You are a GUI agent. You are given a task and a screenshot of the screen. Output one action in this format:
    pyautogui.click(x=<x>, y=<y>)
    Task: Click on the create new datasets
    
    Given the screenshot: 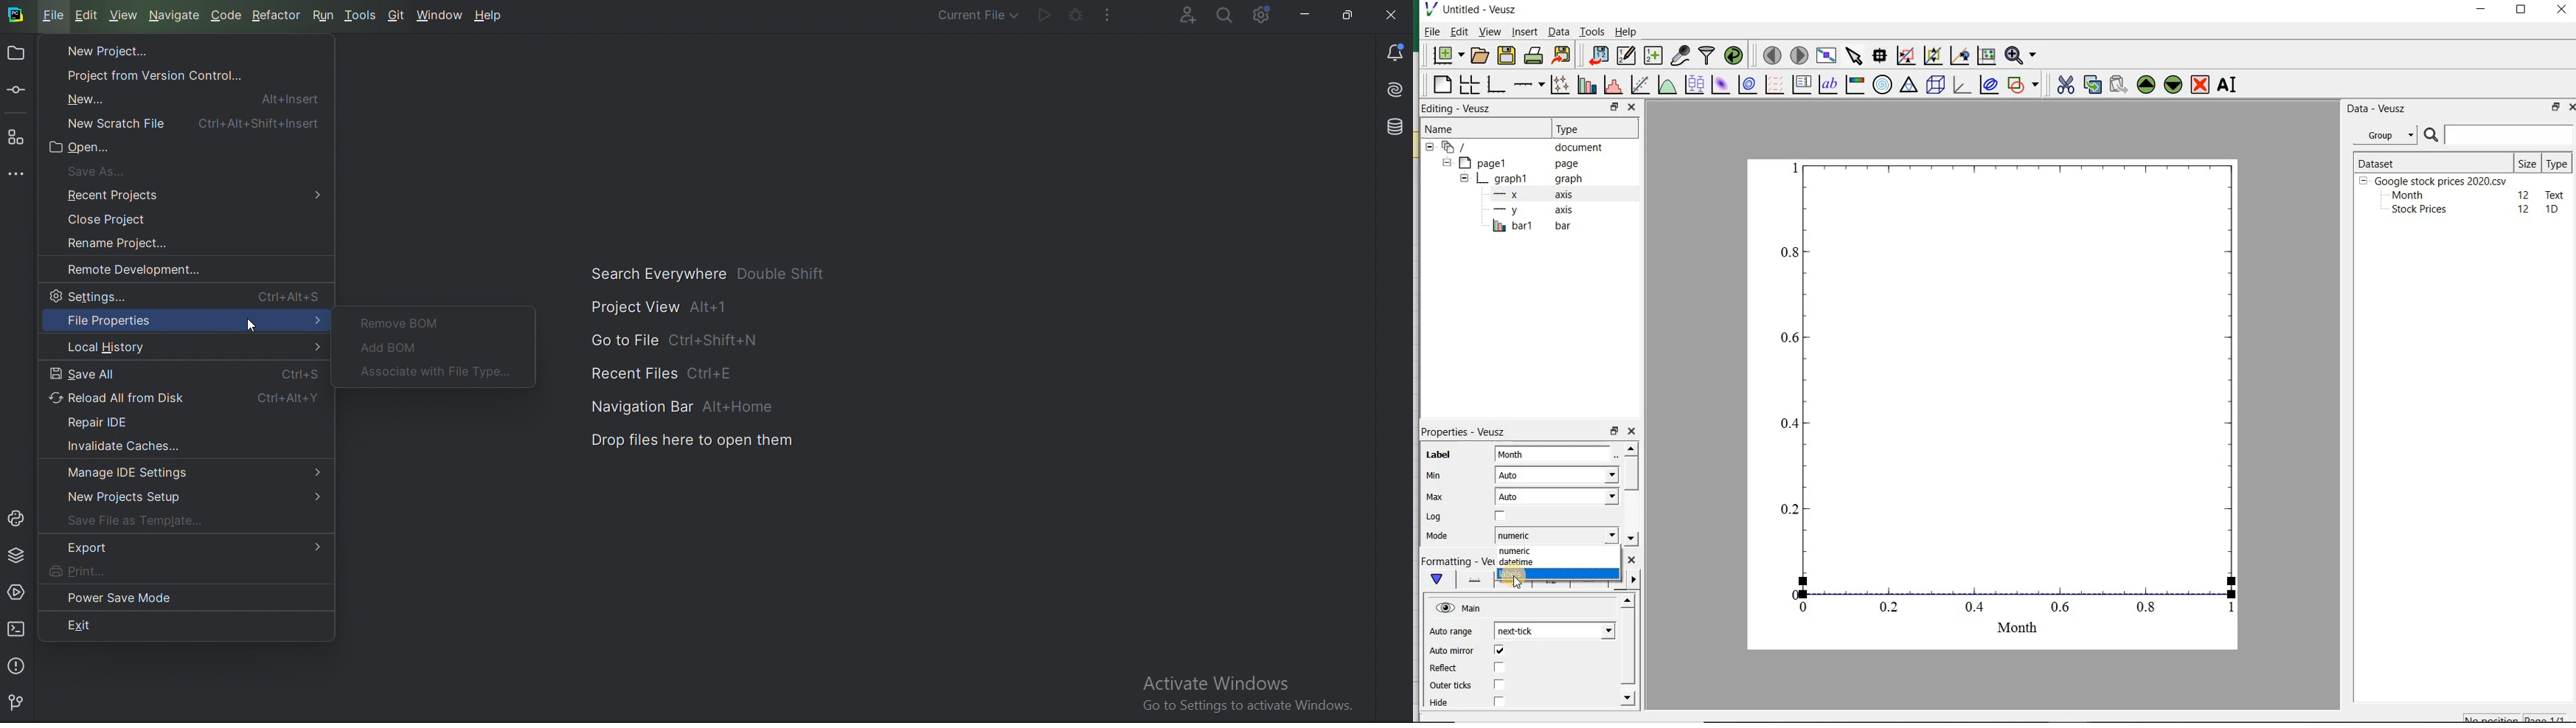 What is the action you would take?
    pyautogui.click(x=1653, y=56)
    